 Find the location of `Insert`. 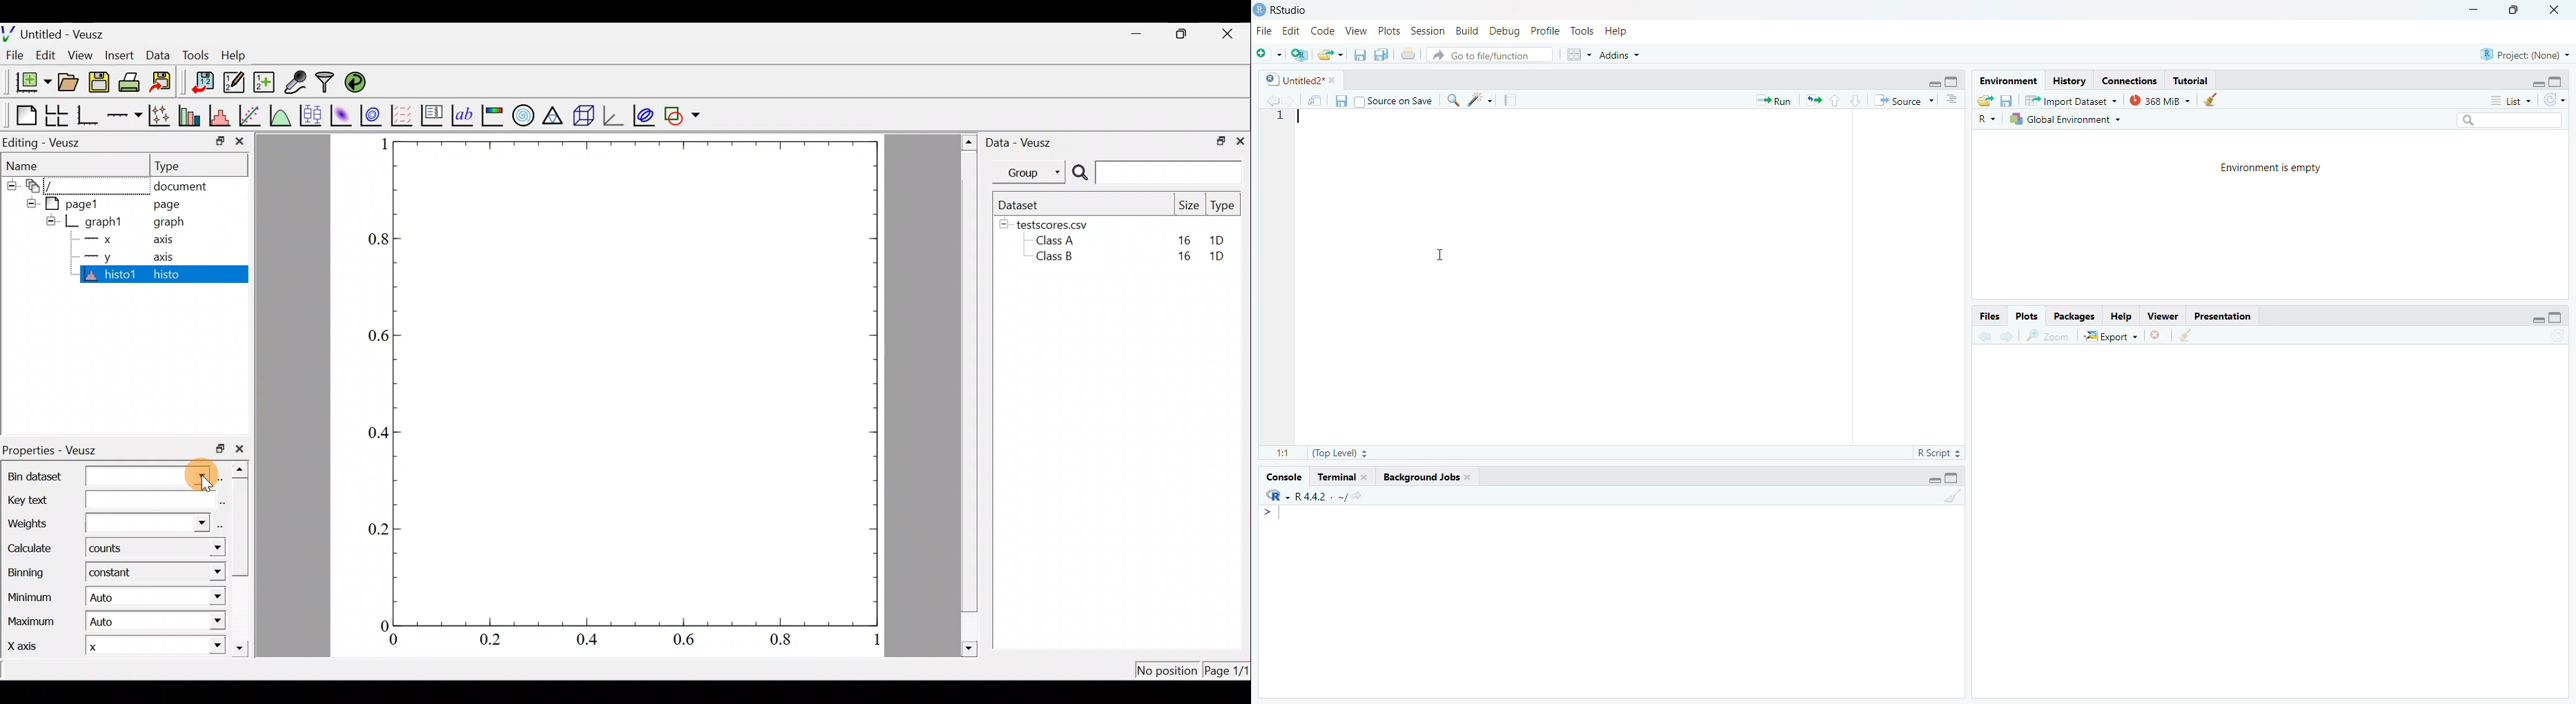

Insert is located at coordinates (116, 53).